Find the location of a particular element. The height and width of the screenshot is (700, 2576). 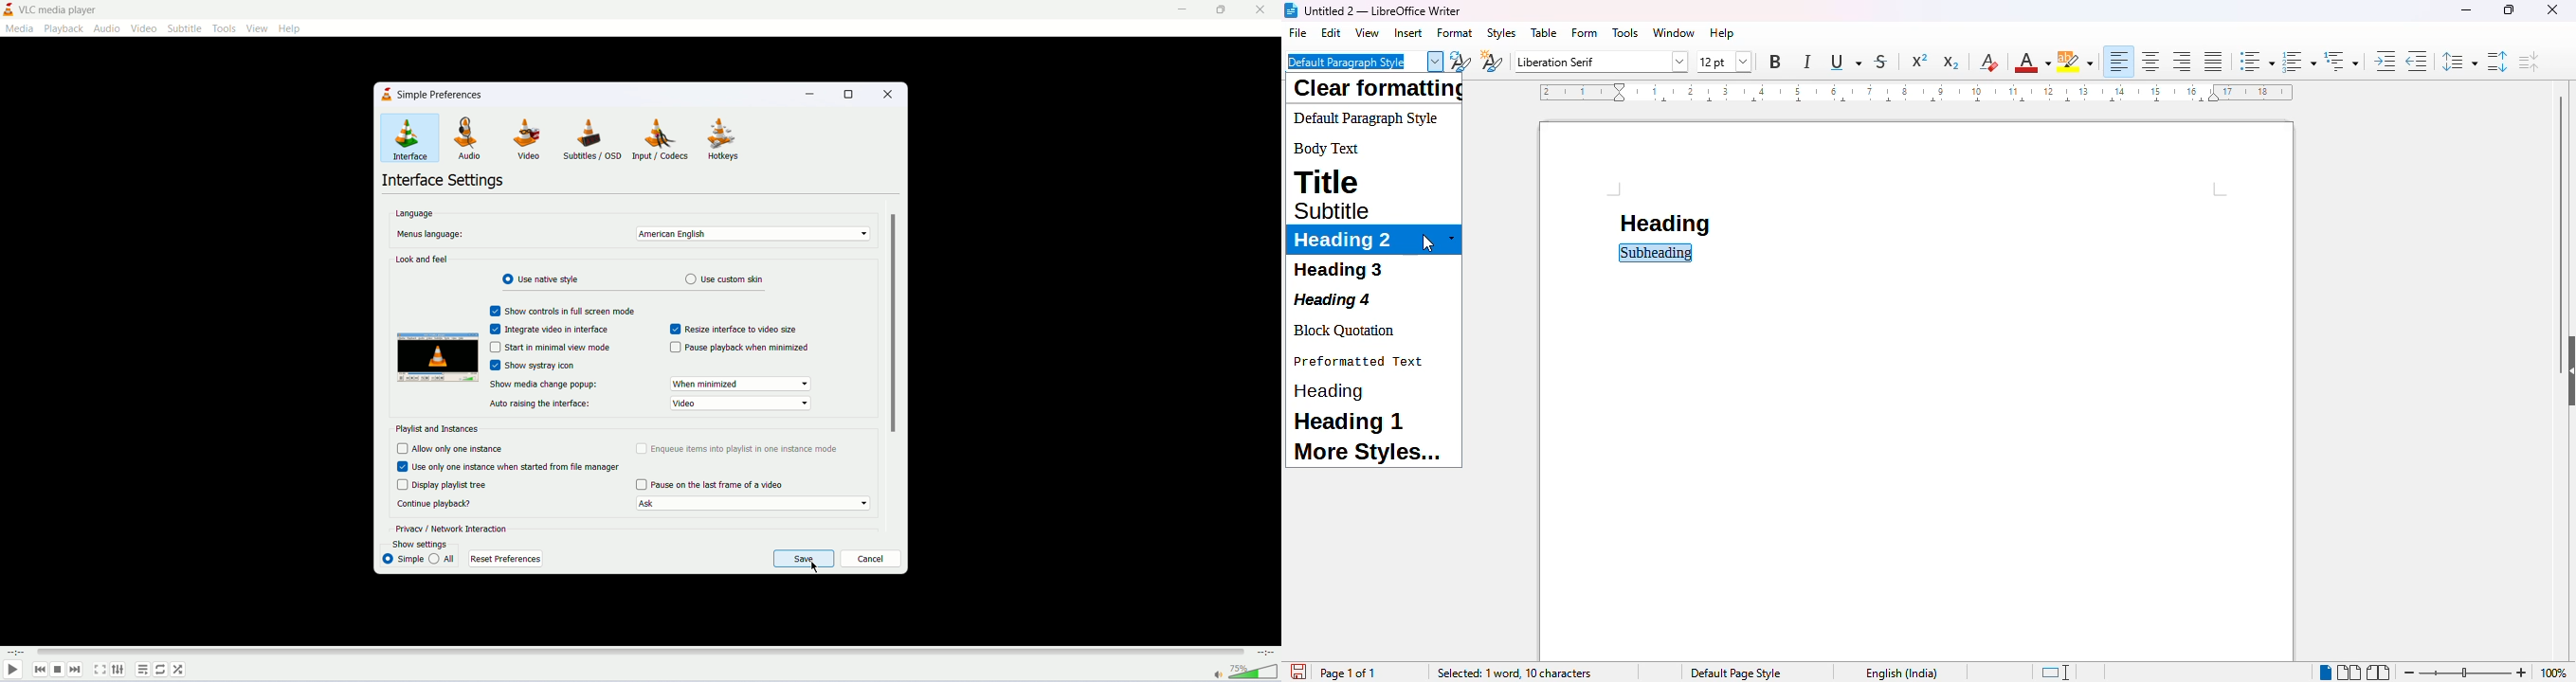

heading is located at coordinates (1663, 224).